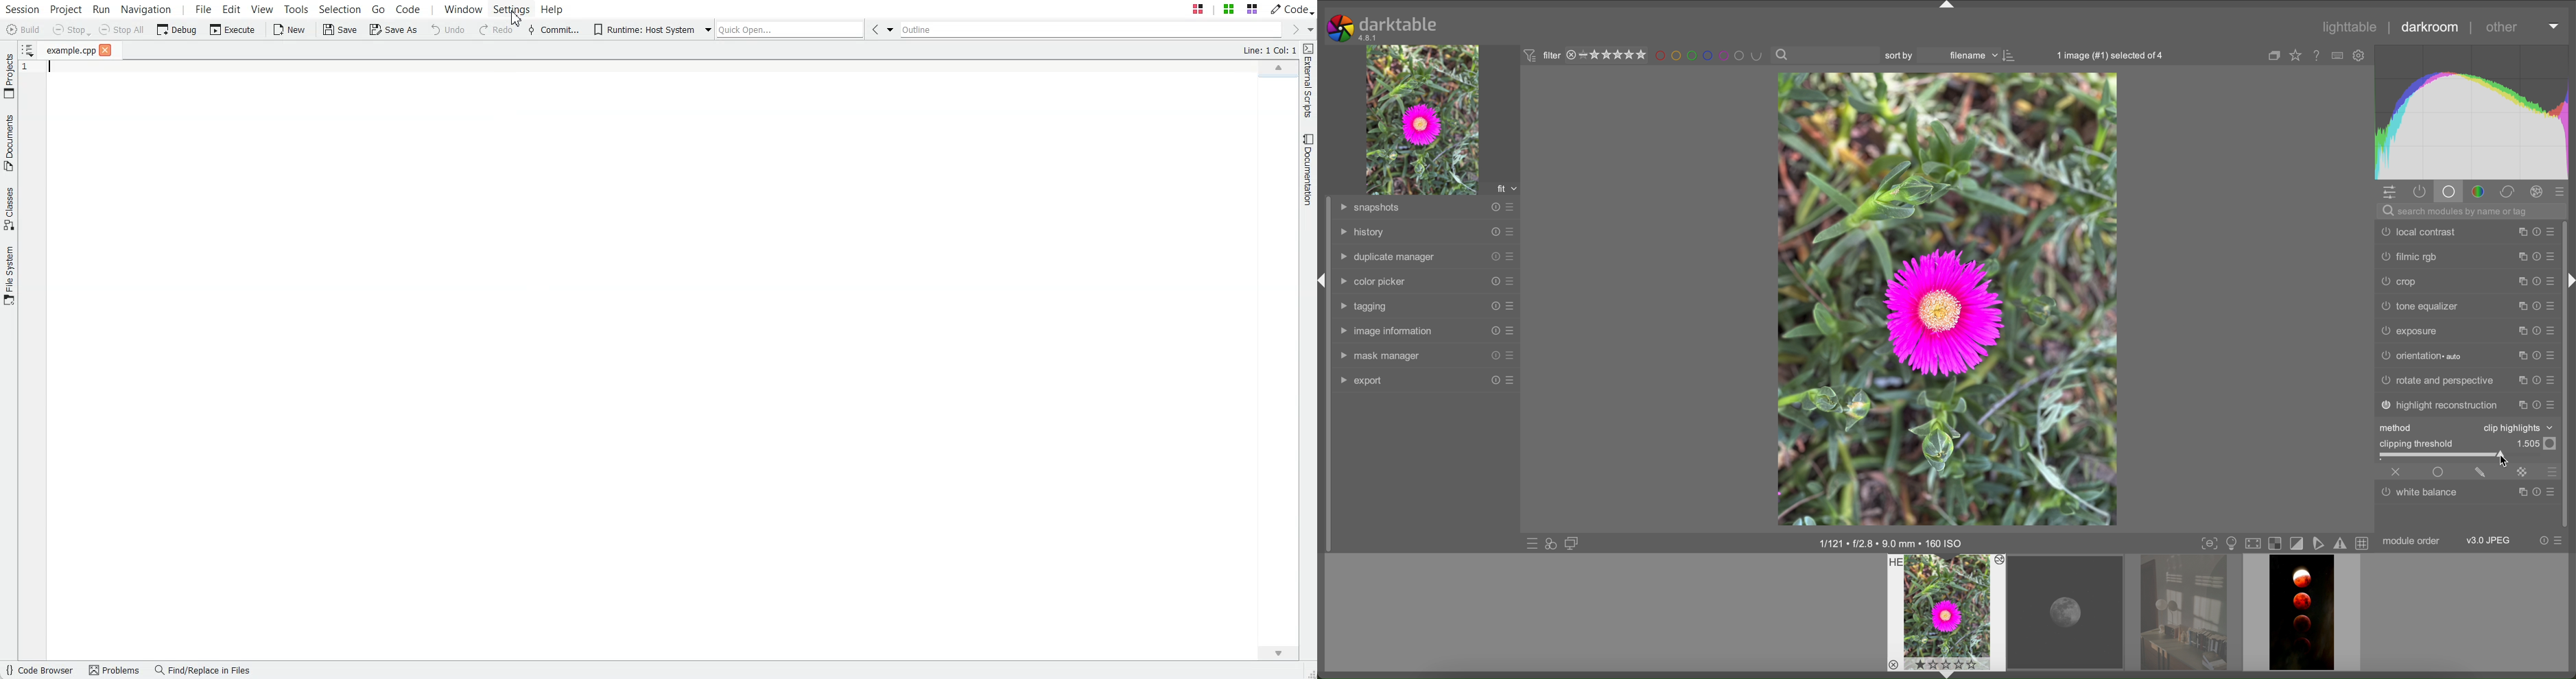  What do you see at coordinates (2502, 29) in the screenshot?
I see `other` at bounding box center [2502, 29].